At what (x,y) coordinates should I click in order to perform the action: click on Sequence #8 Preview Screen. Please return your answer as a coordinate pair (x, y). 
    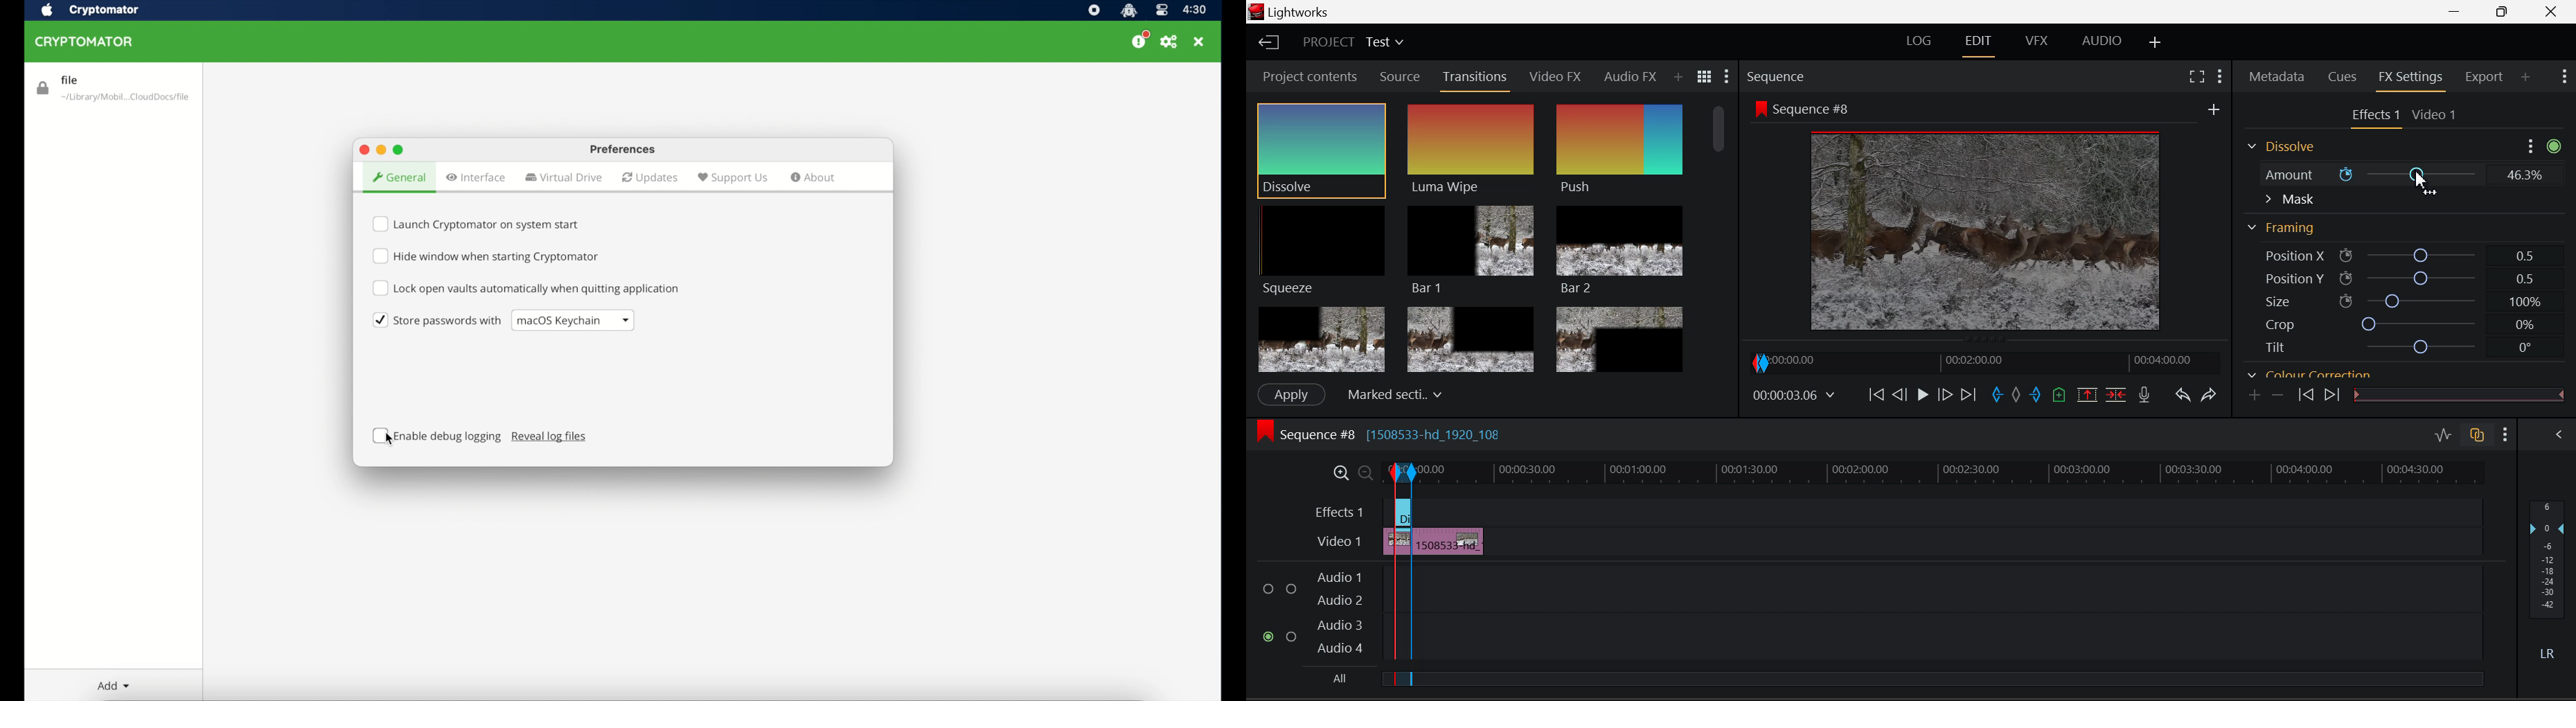
    Looking at the image, I should click on (1982, 217).